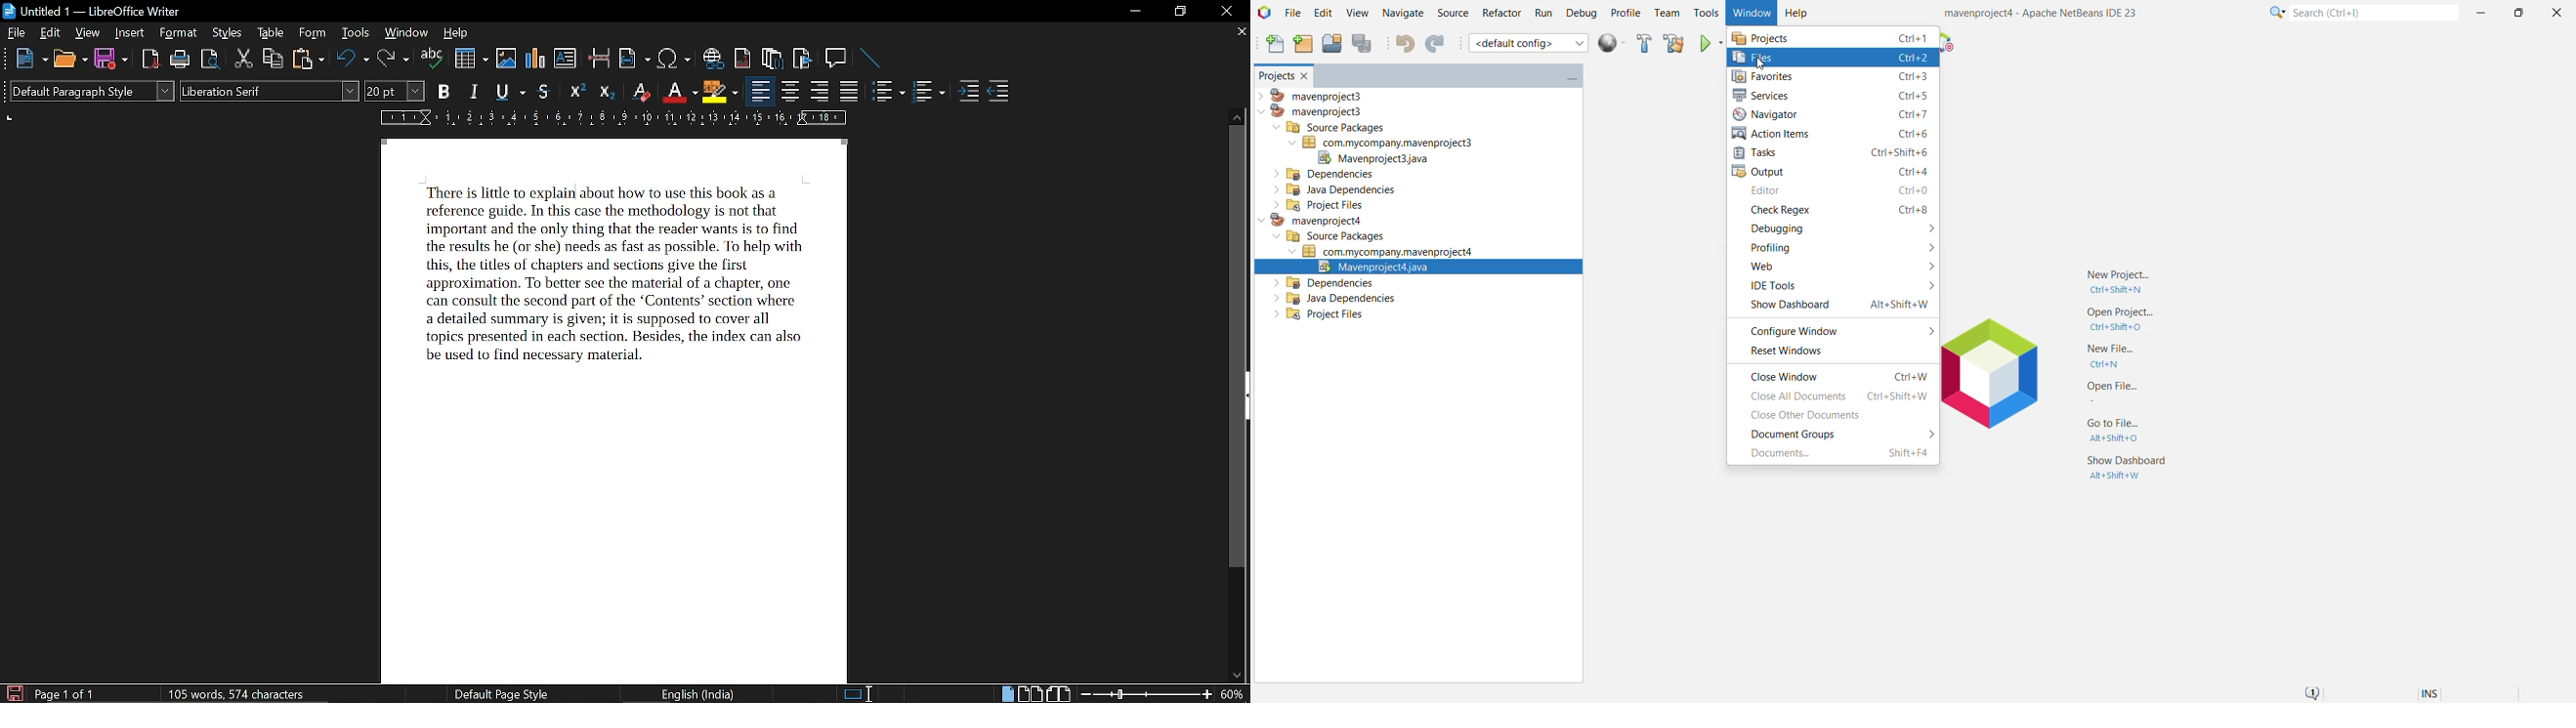  I want to click on new, so click(31, 60).